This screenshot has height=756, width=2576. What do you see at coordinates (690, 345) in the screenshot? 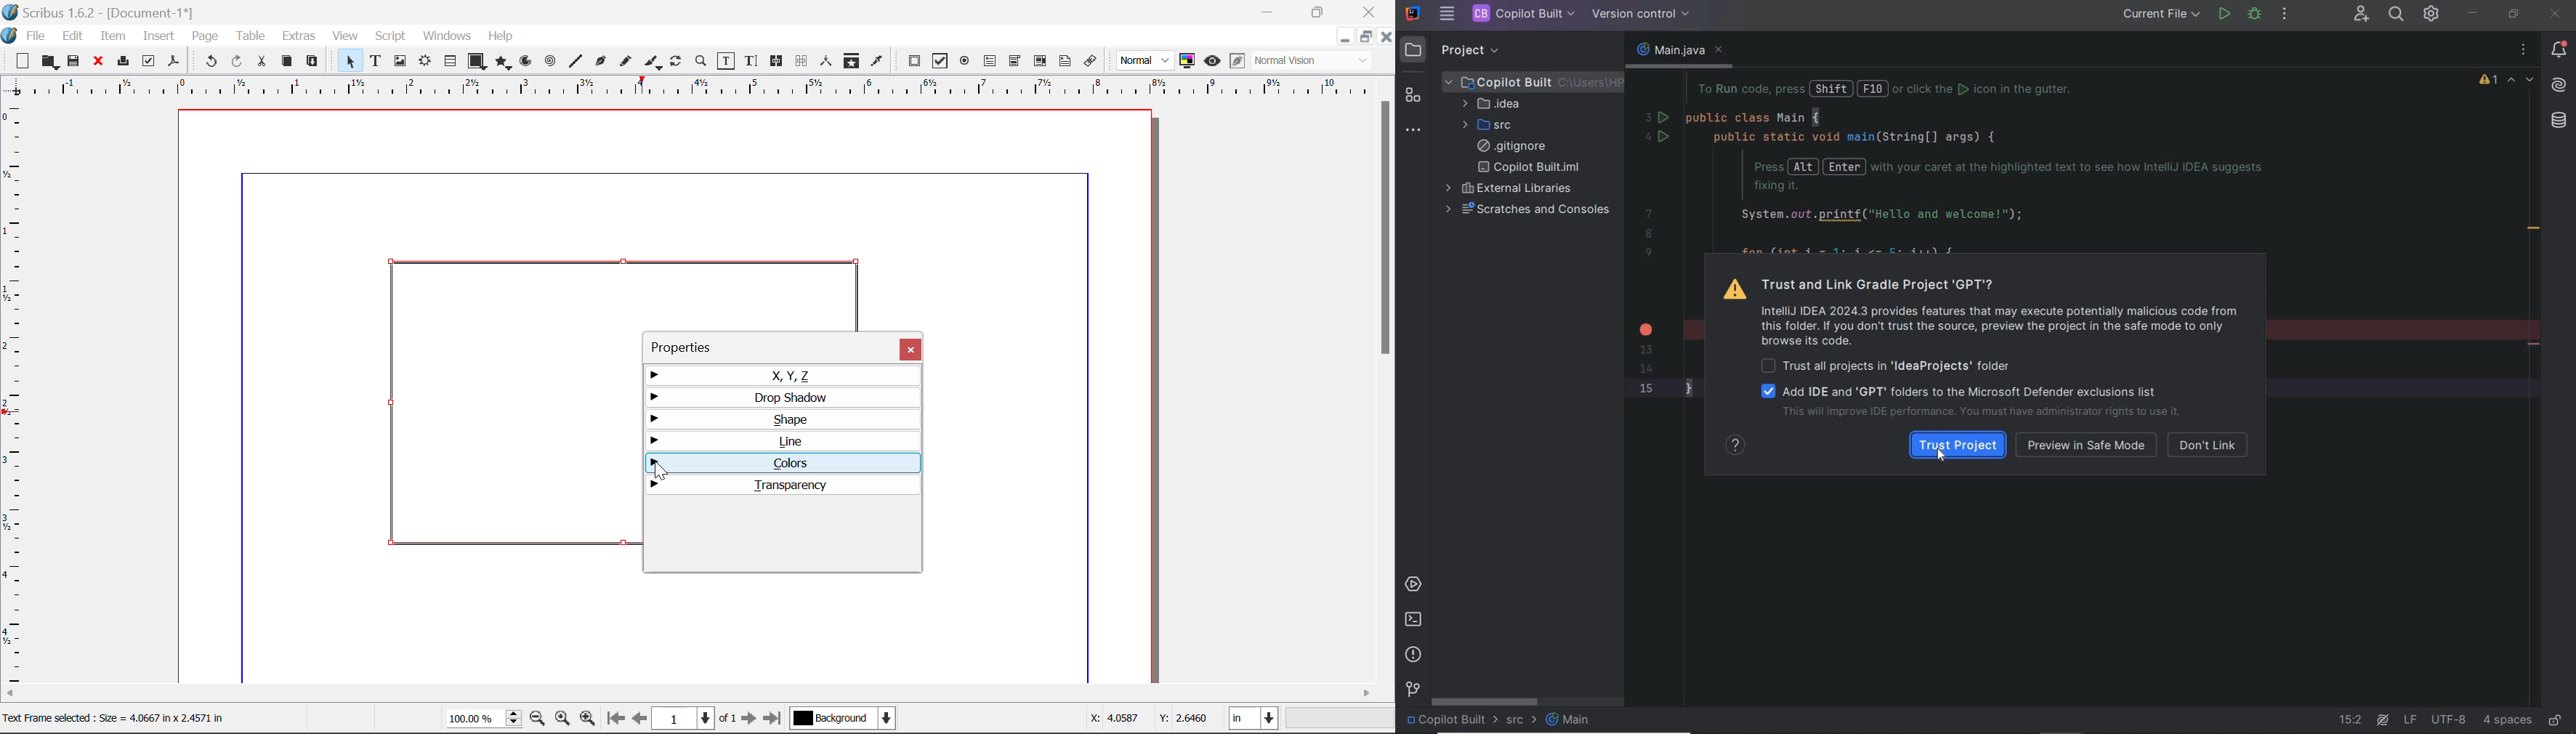
I see `Properties` at bounding box center [690, 345].